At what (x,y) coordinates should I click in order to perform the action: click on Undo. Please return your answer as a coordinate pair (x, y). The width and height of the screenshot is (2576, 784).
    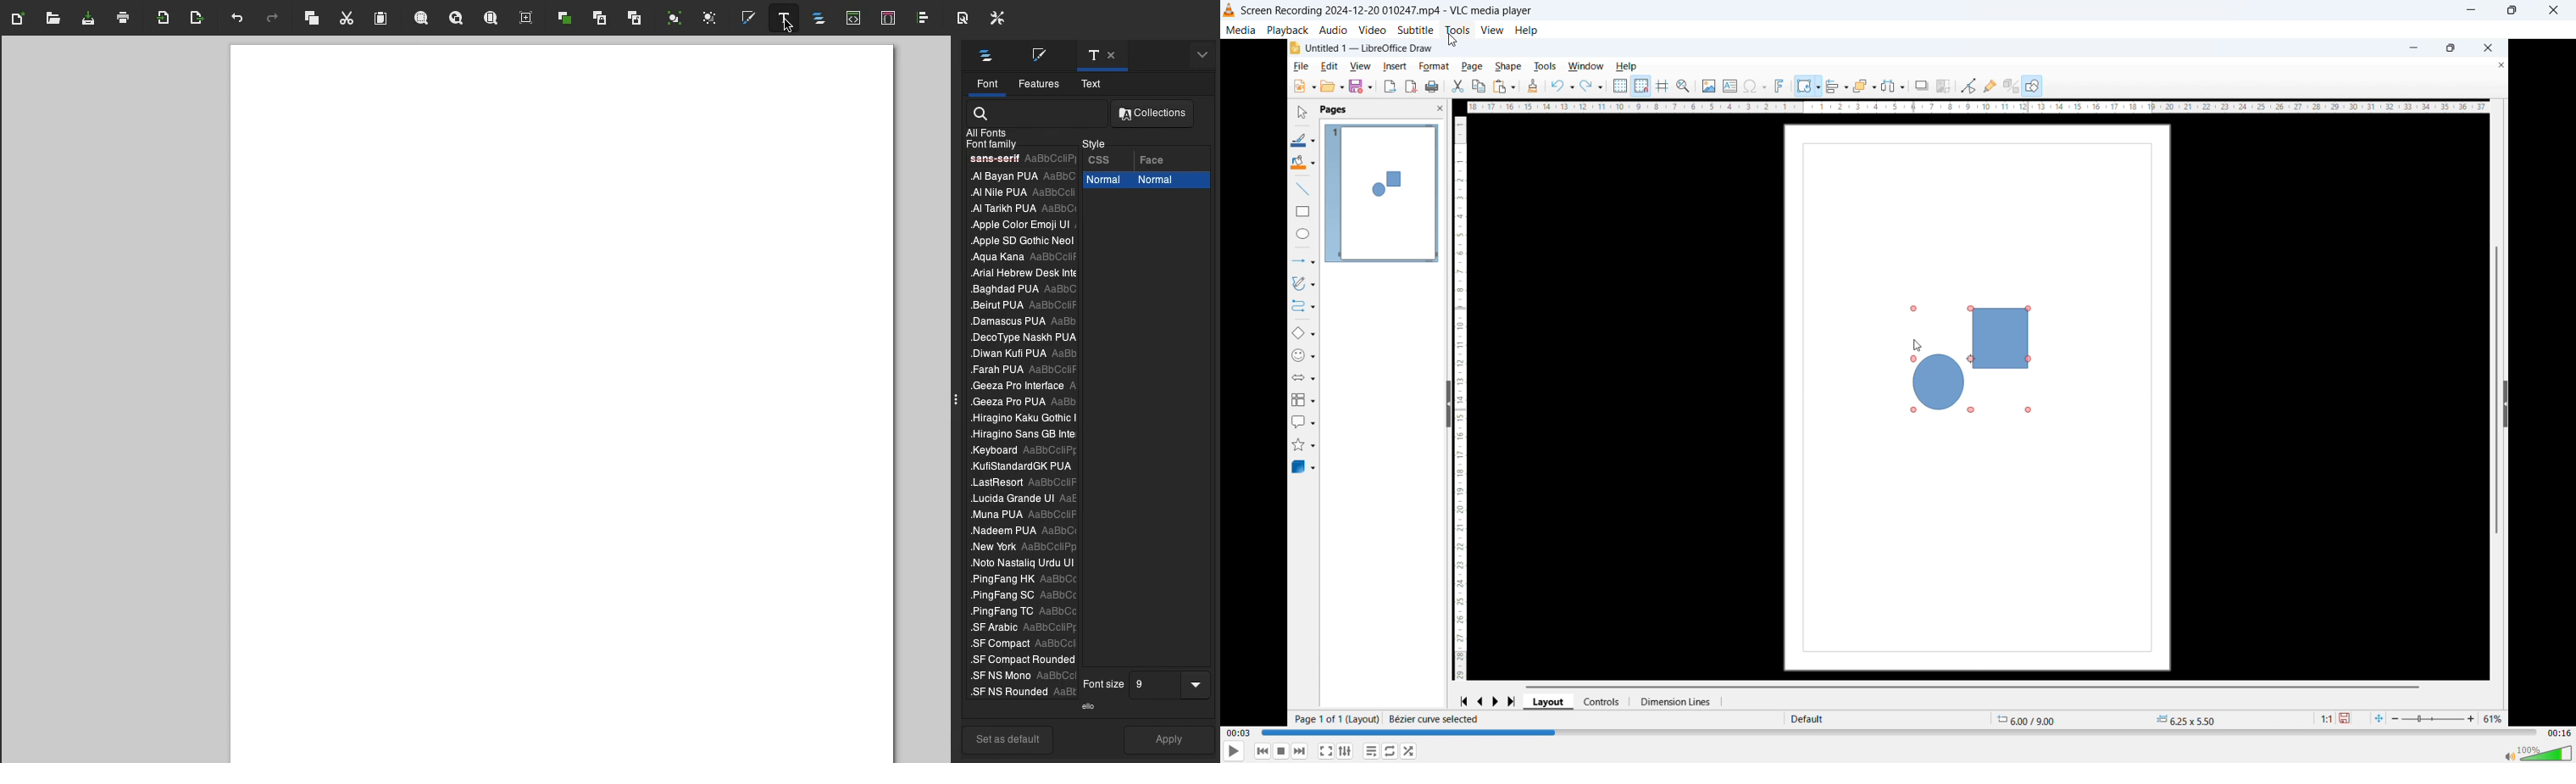
    Looking at the image, I should click on (236, 22).